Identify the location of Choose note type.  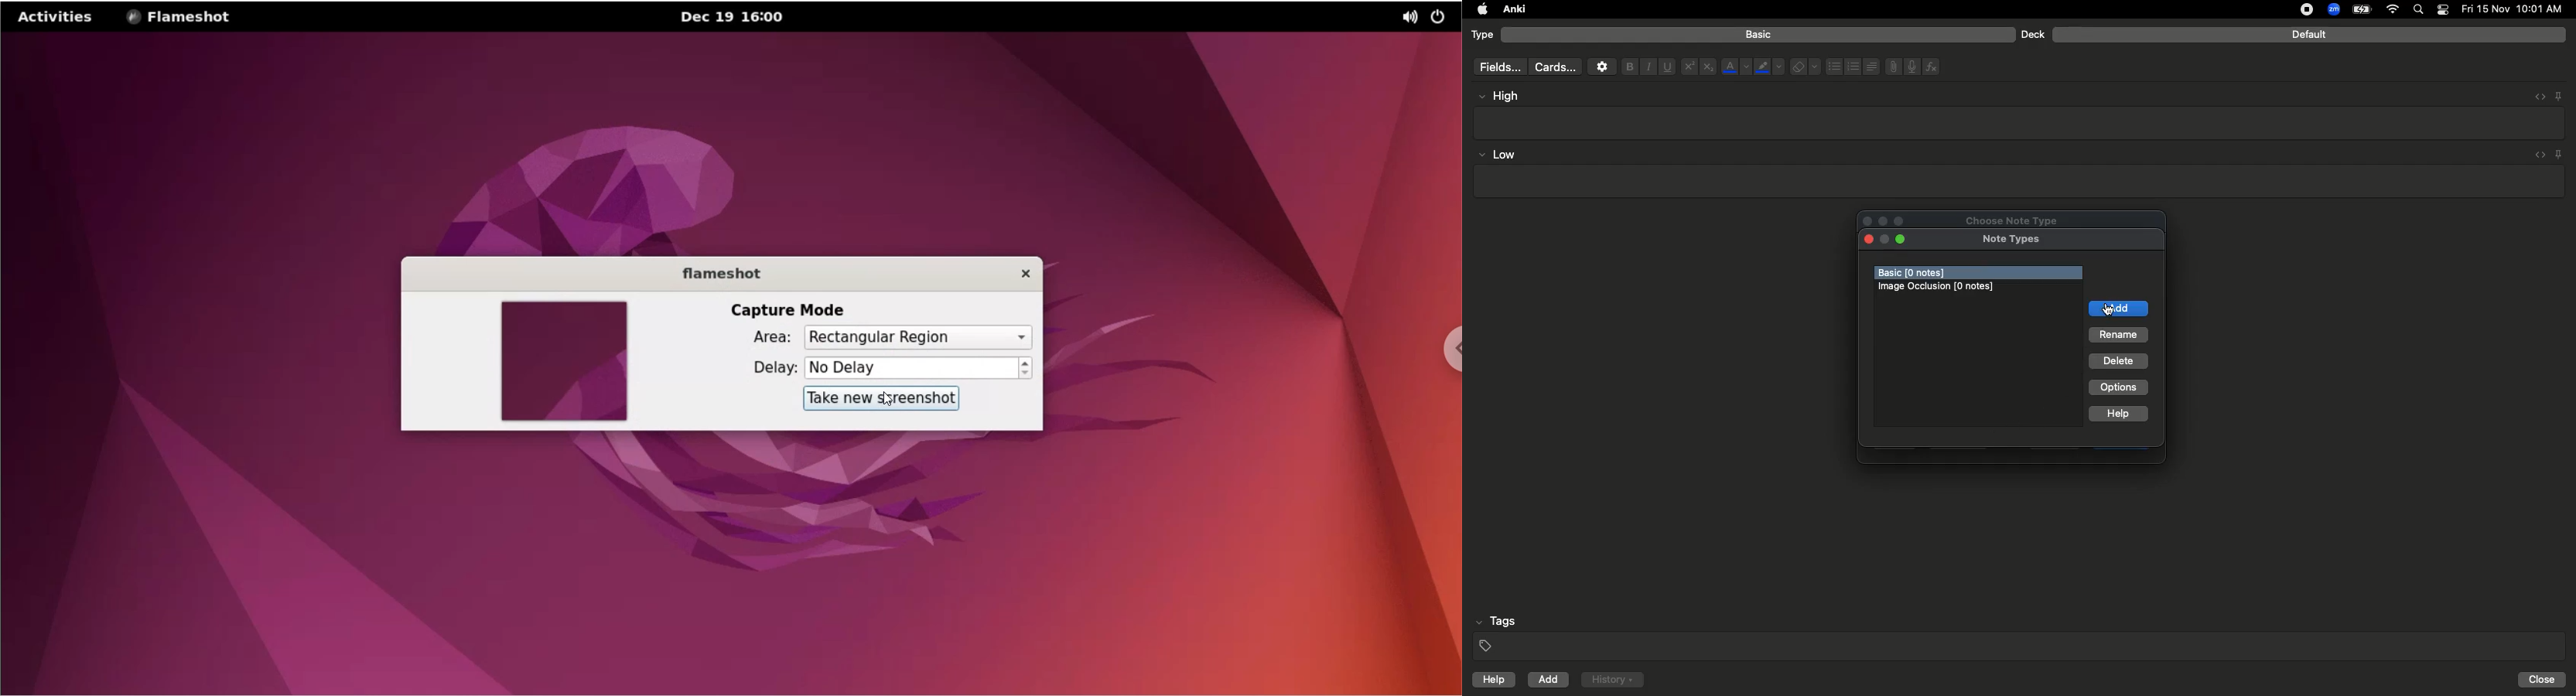
(2017, 220).